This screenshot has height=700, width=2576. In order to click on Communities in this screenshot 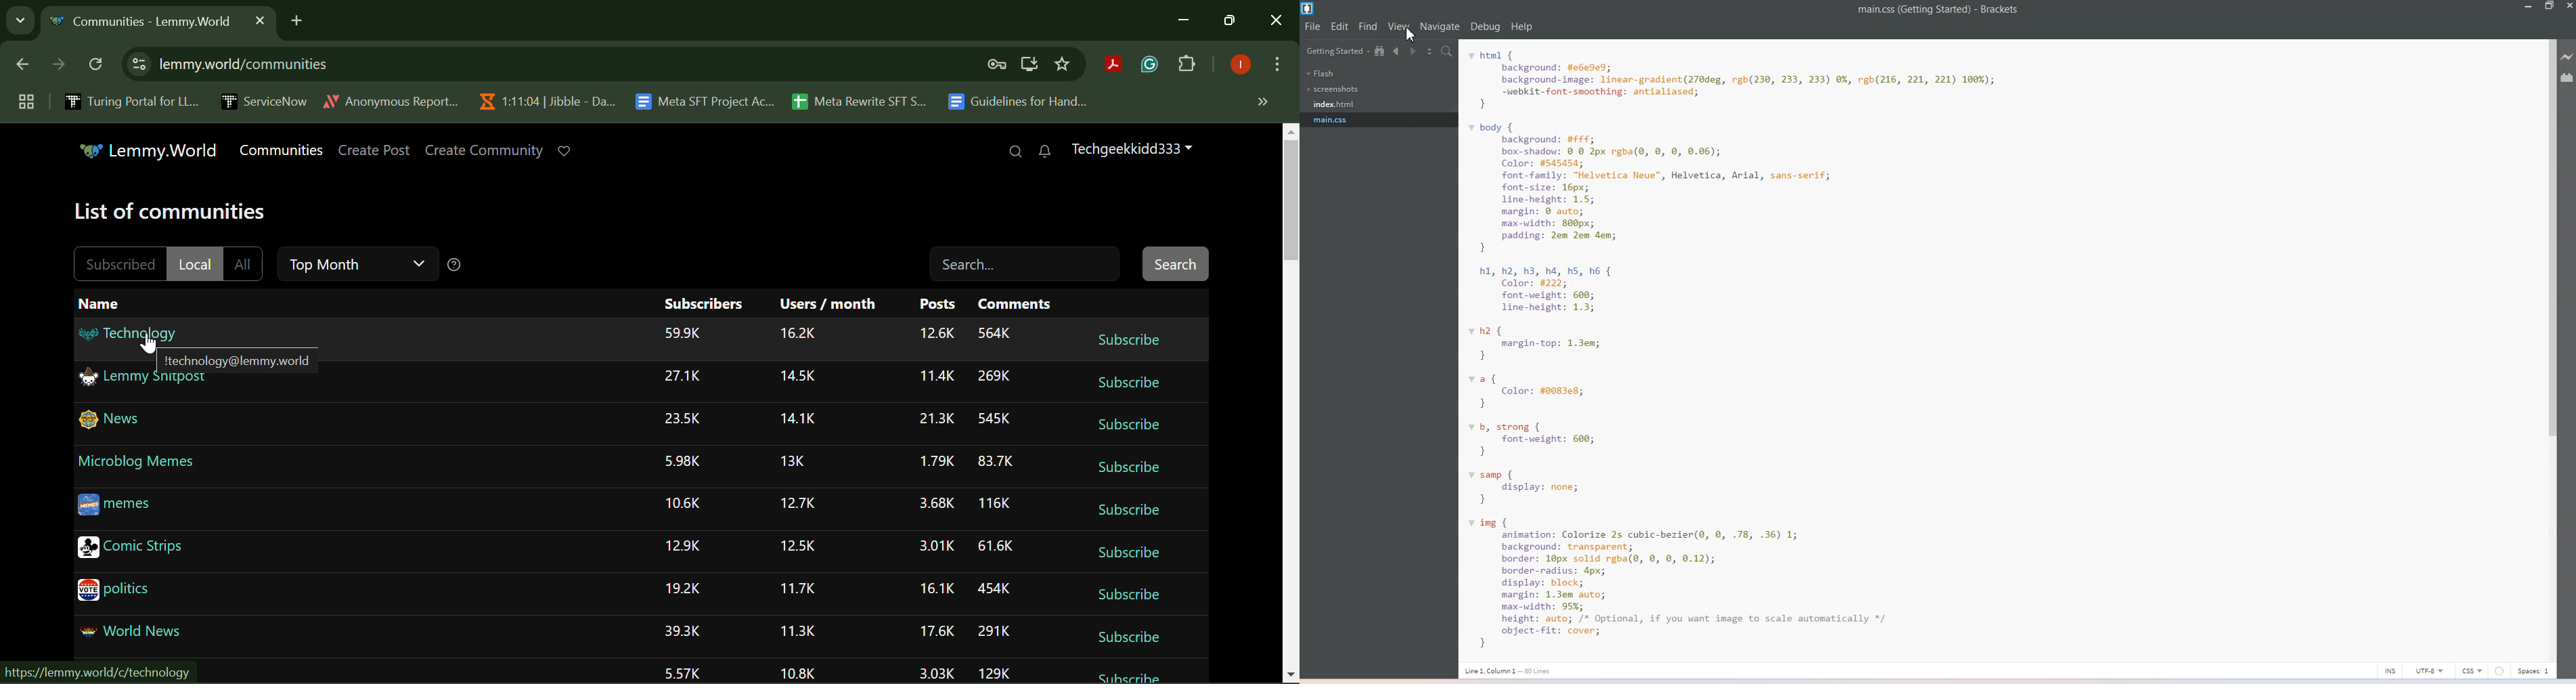, I will do `click(284, 150)`.